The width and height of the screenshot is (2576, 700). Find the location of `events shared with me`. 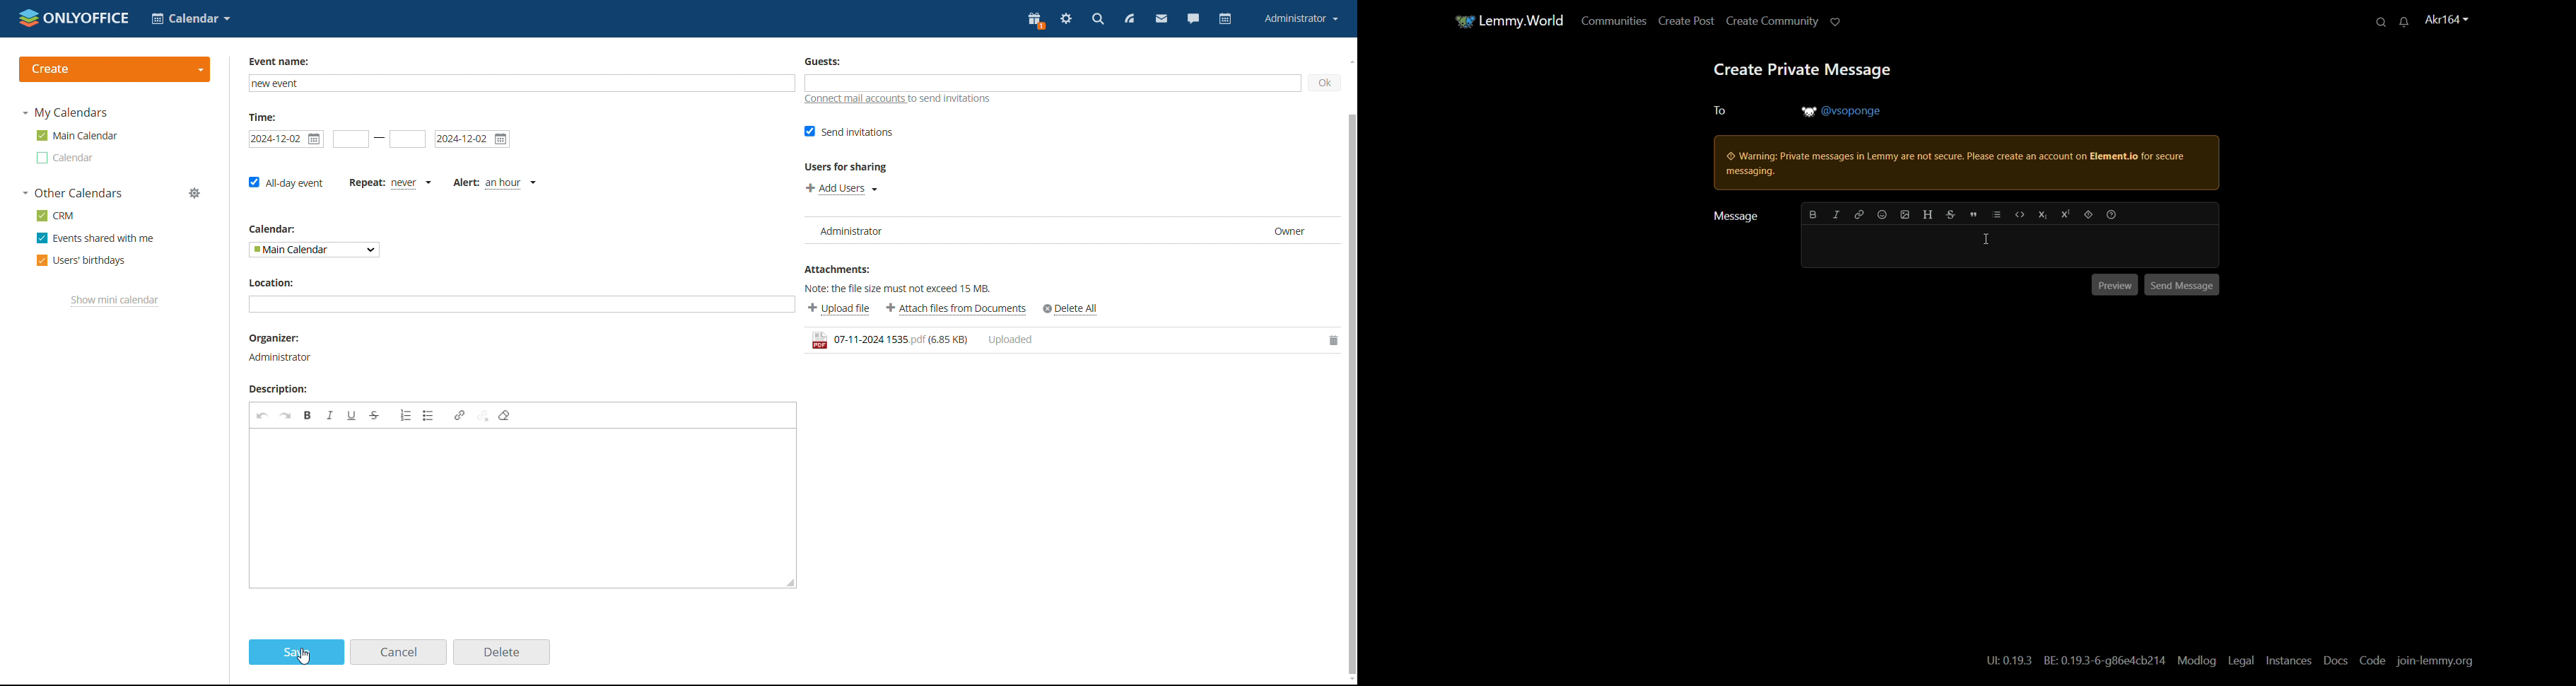

events shared with me is located at coordinates (95, 238).